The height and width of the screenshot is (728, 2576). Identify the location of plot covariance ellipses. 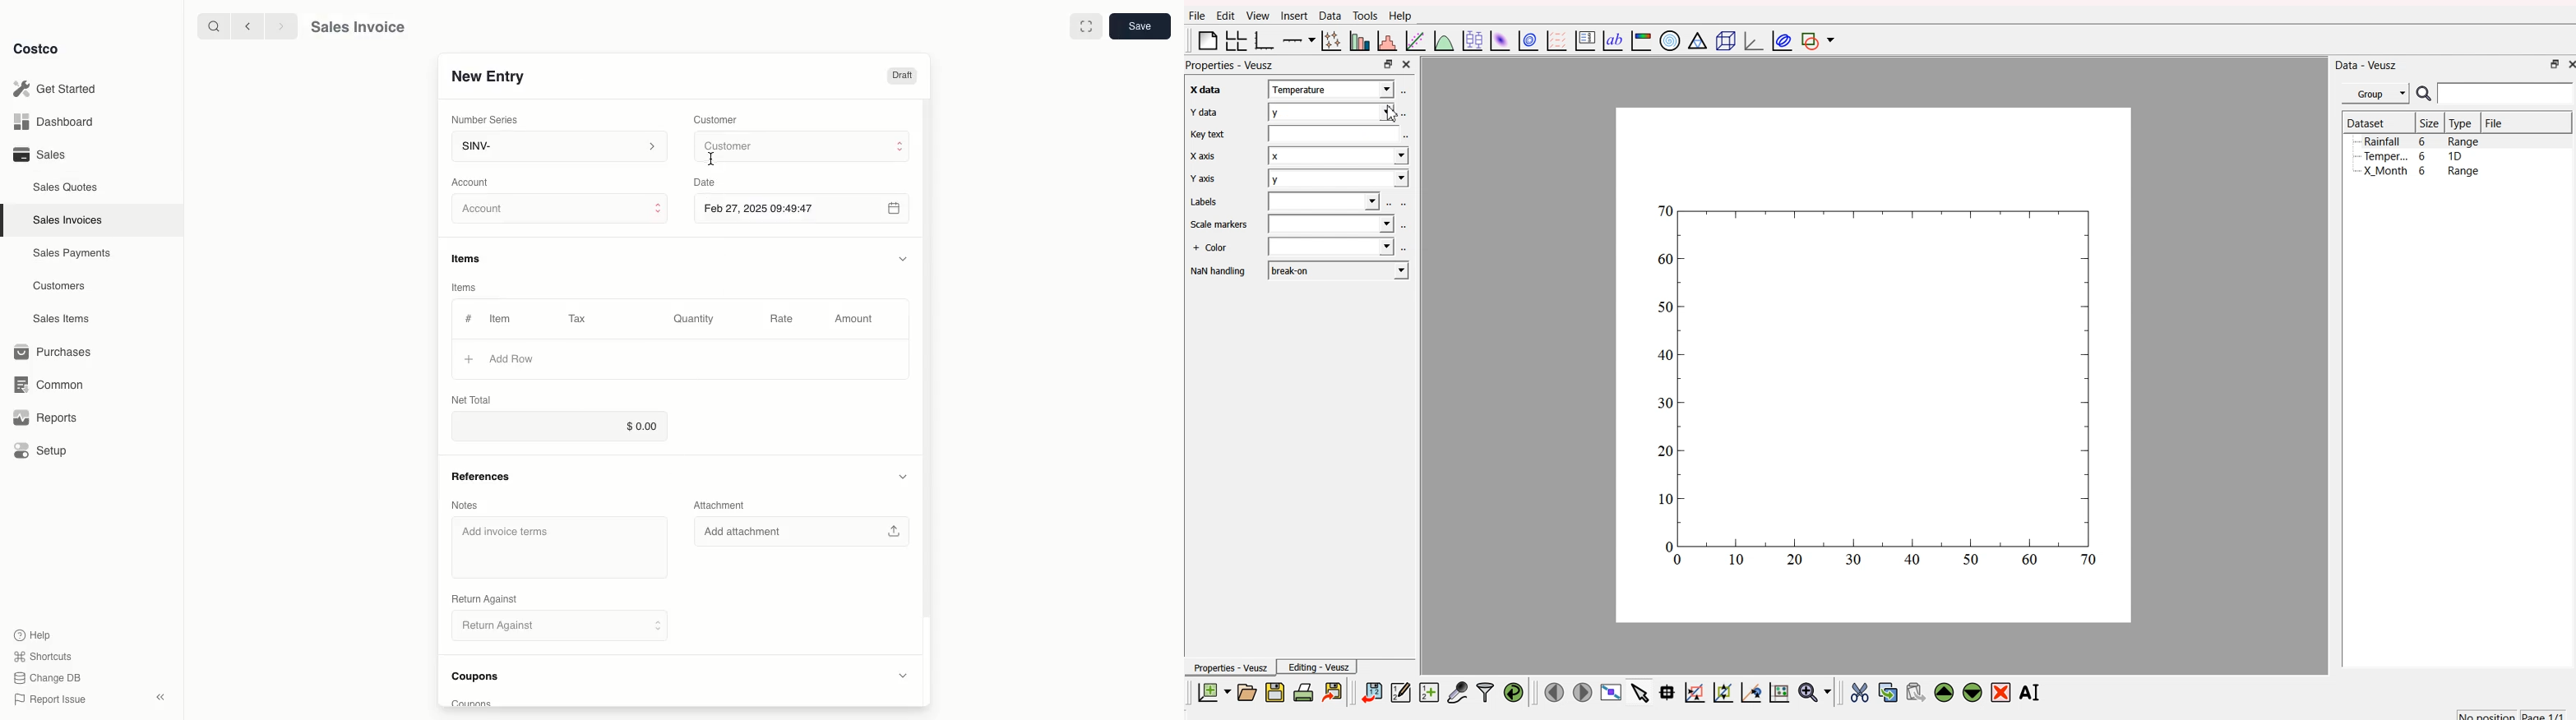
(1779, 41).